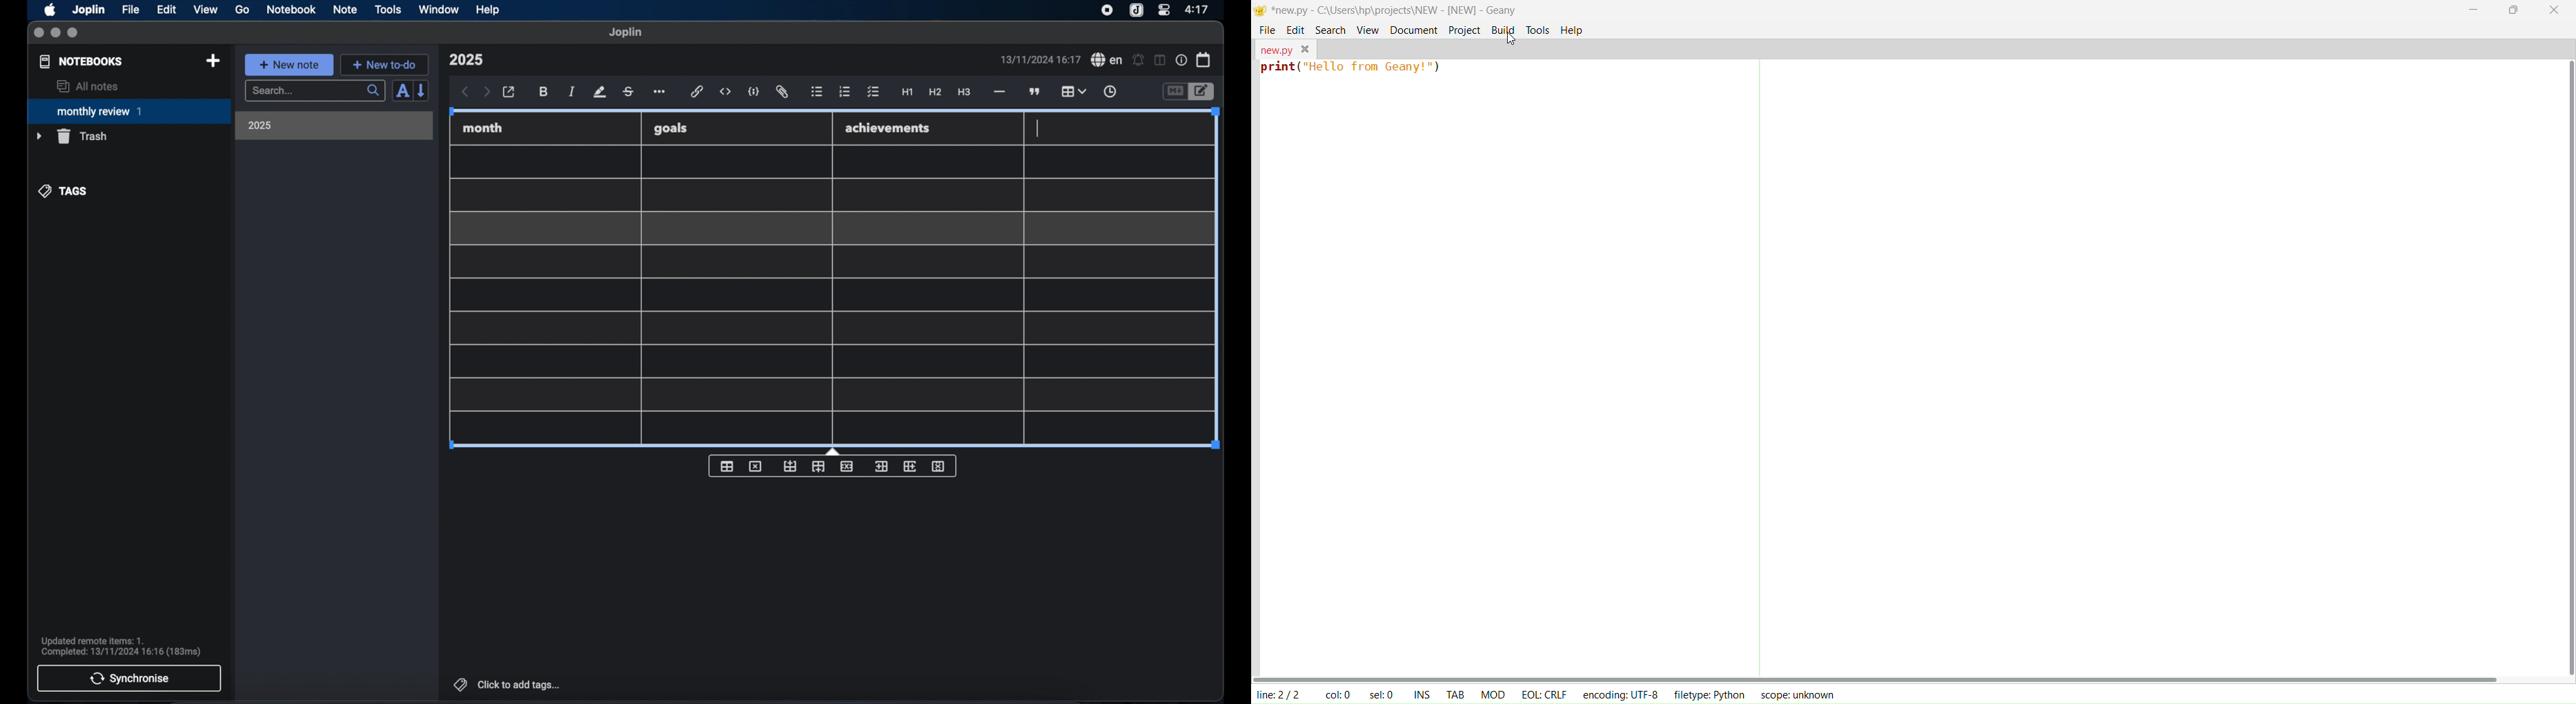 This screenshot has height=728, width=2576. Describe the element at coordinates (289, 65) in the screenshot. I see `new note` at that location.